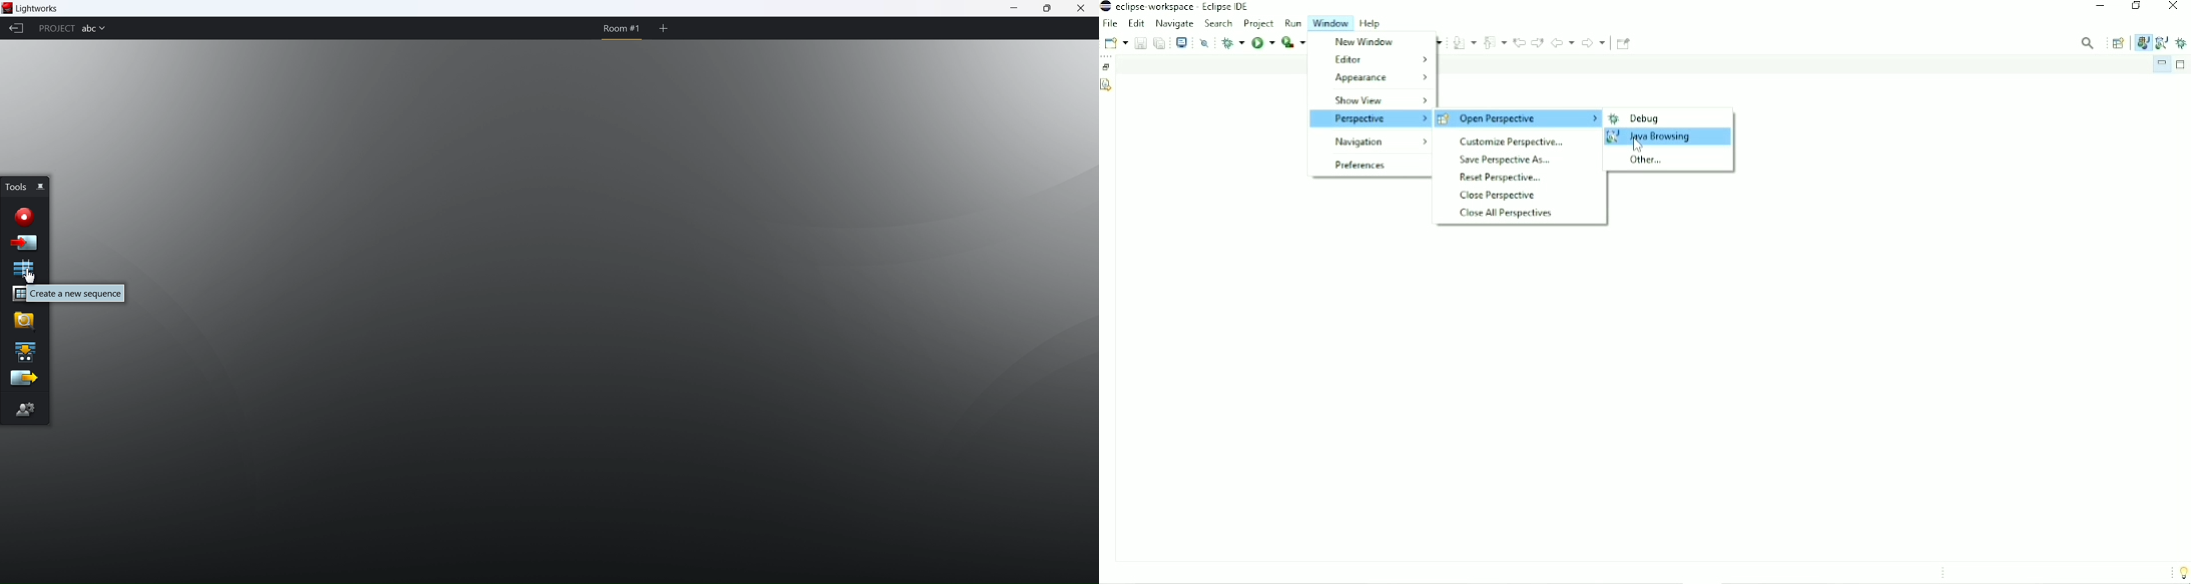 Image resolution: width=2212 pixels, height=588 pixels. I want to click on play a sequence, so click(26, 351).